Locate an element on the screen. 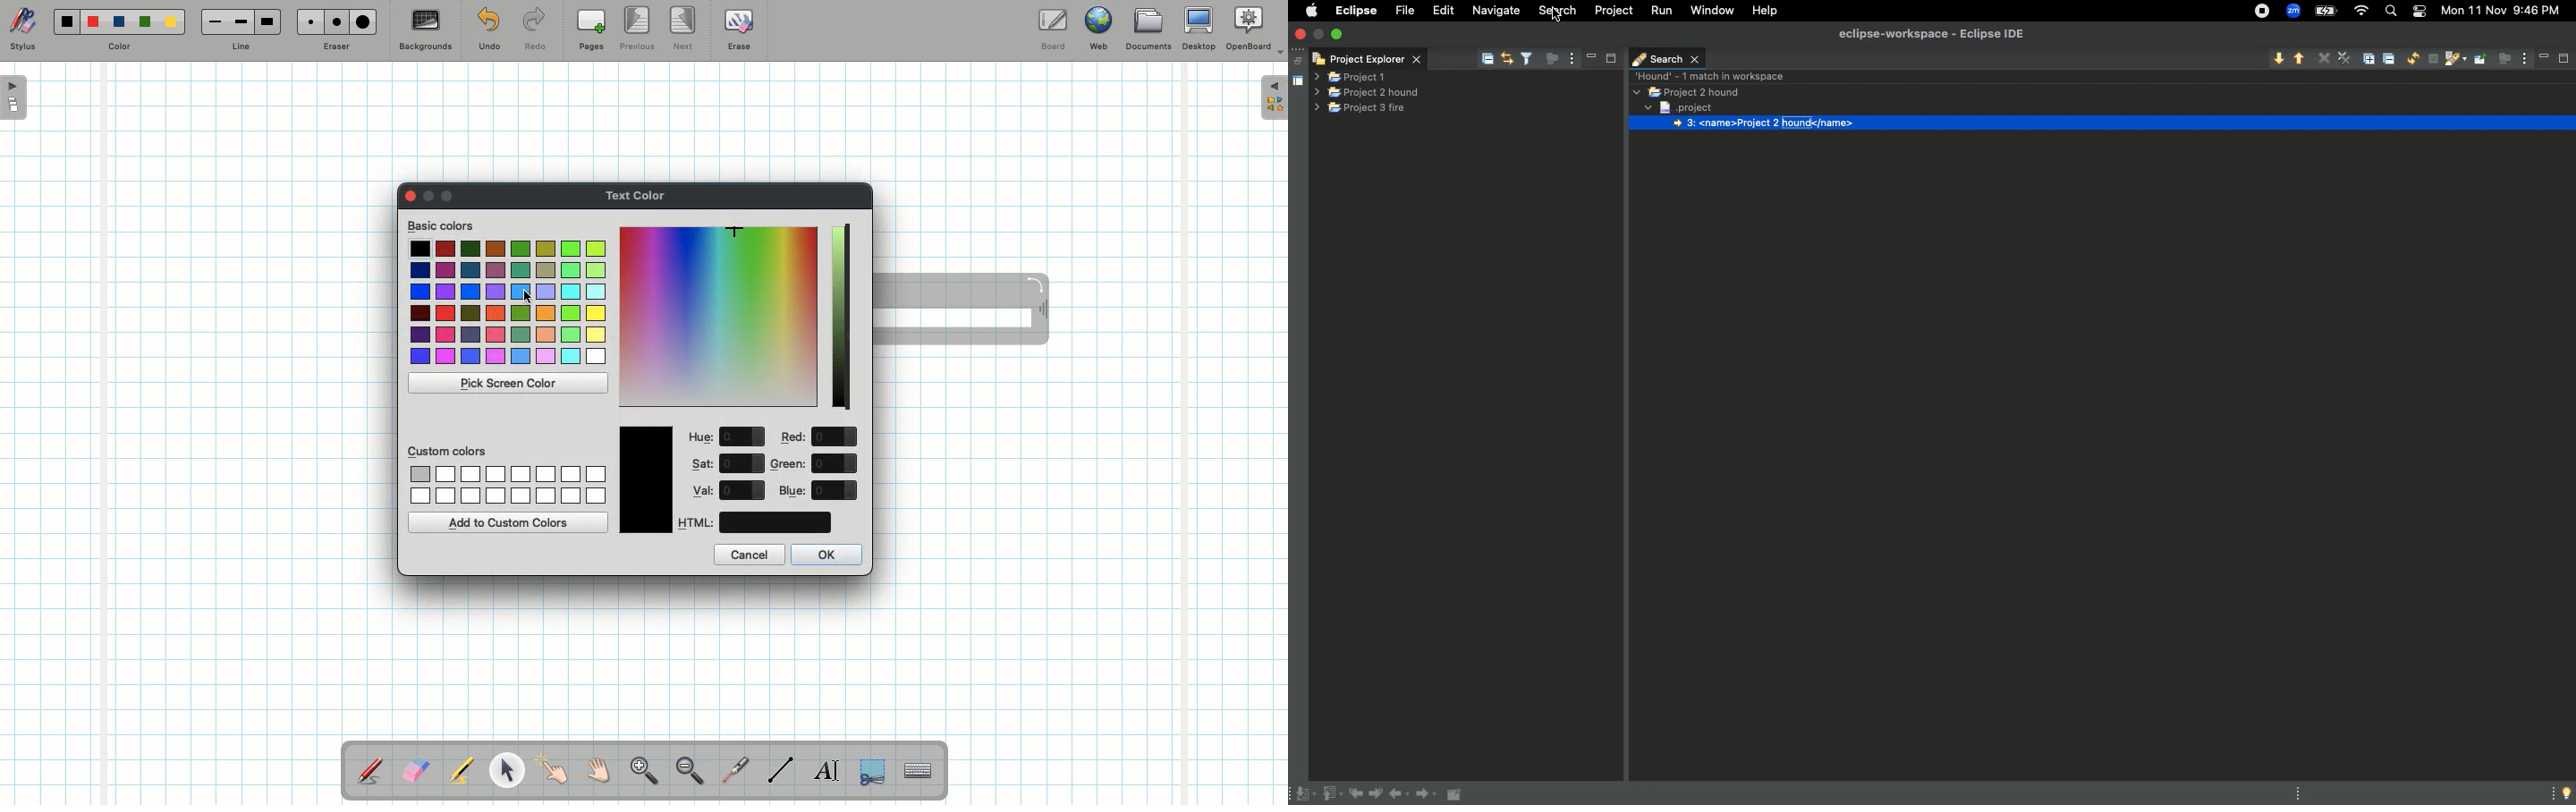 The height and width of the screenshot is (812, 2576). Navigate is located at coordinates (1496, 10).